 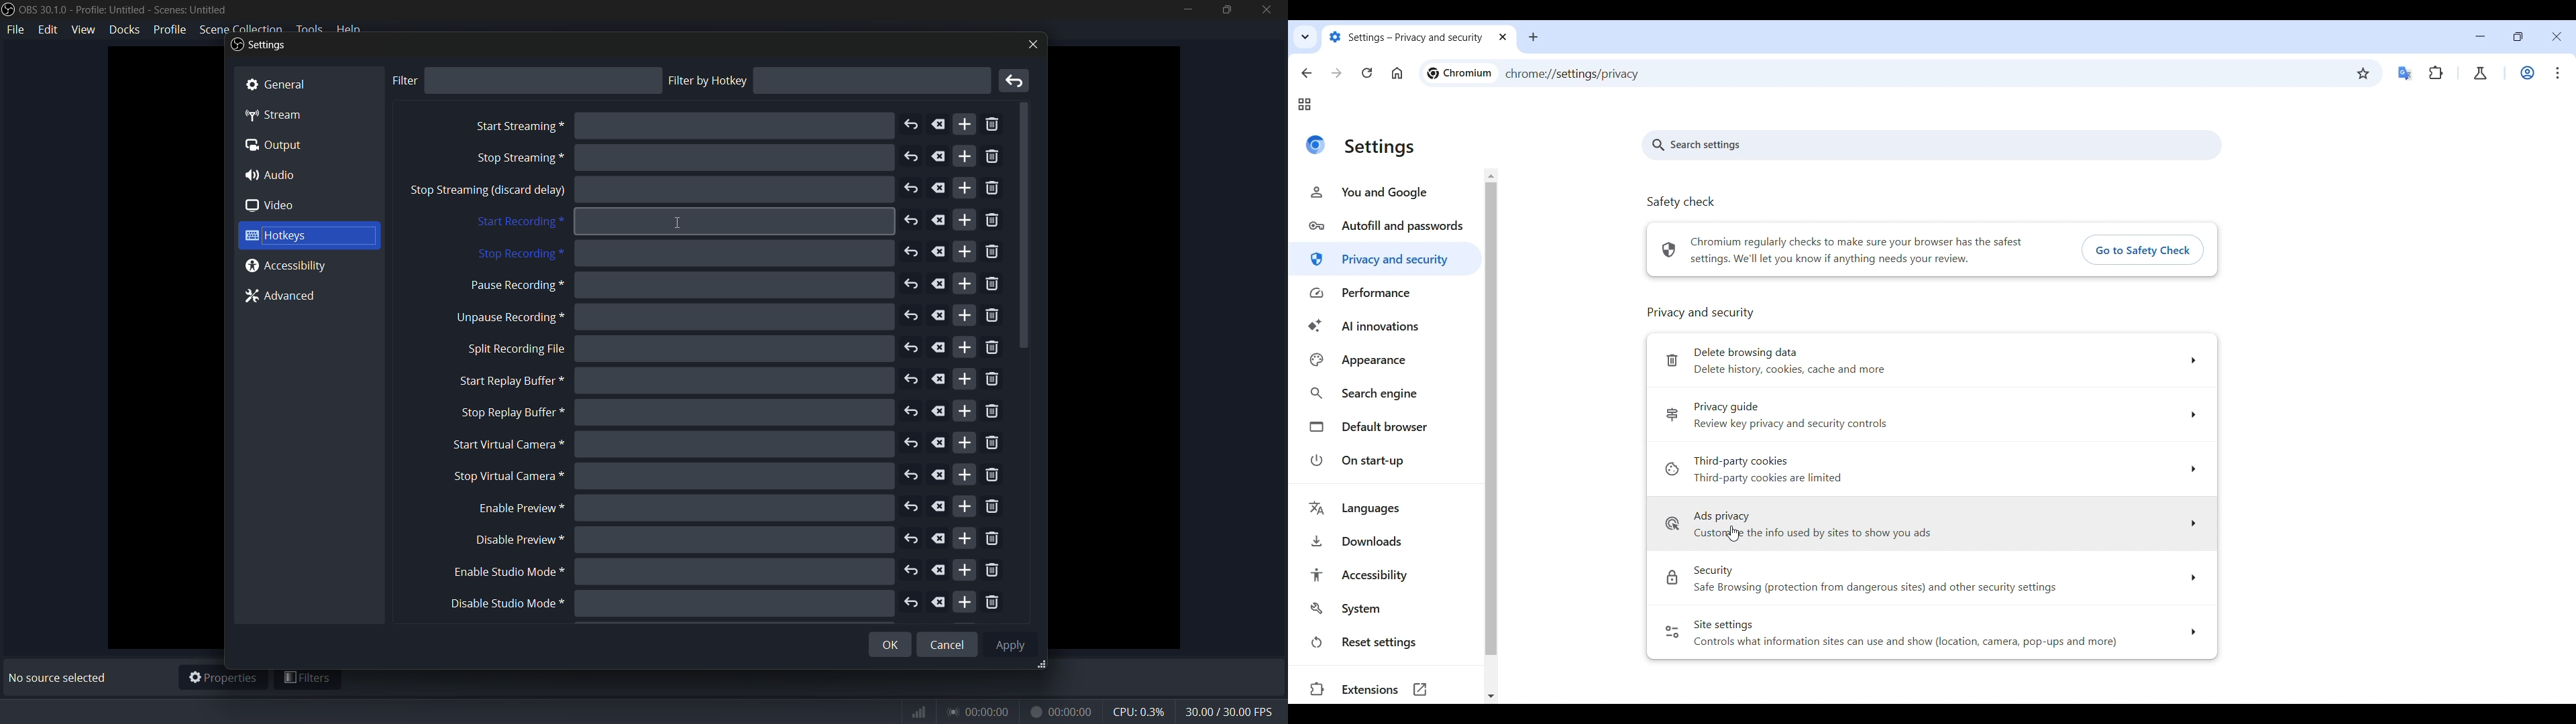 What do you see at coordinates (994, 189) in the screenshot?
I see `remove` at bounding box center [994, 189].